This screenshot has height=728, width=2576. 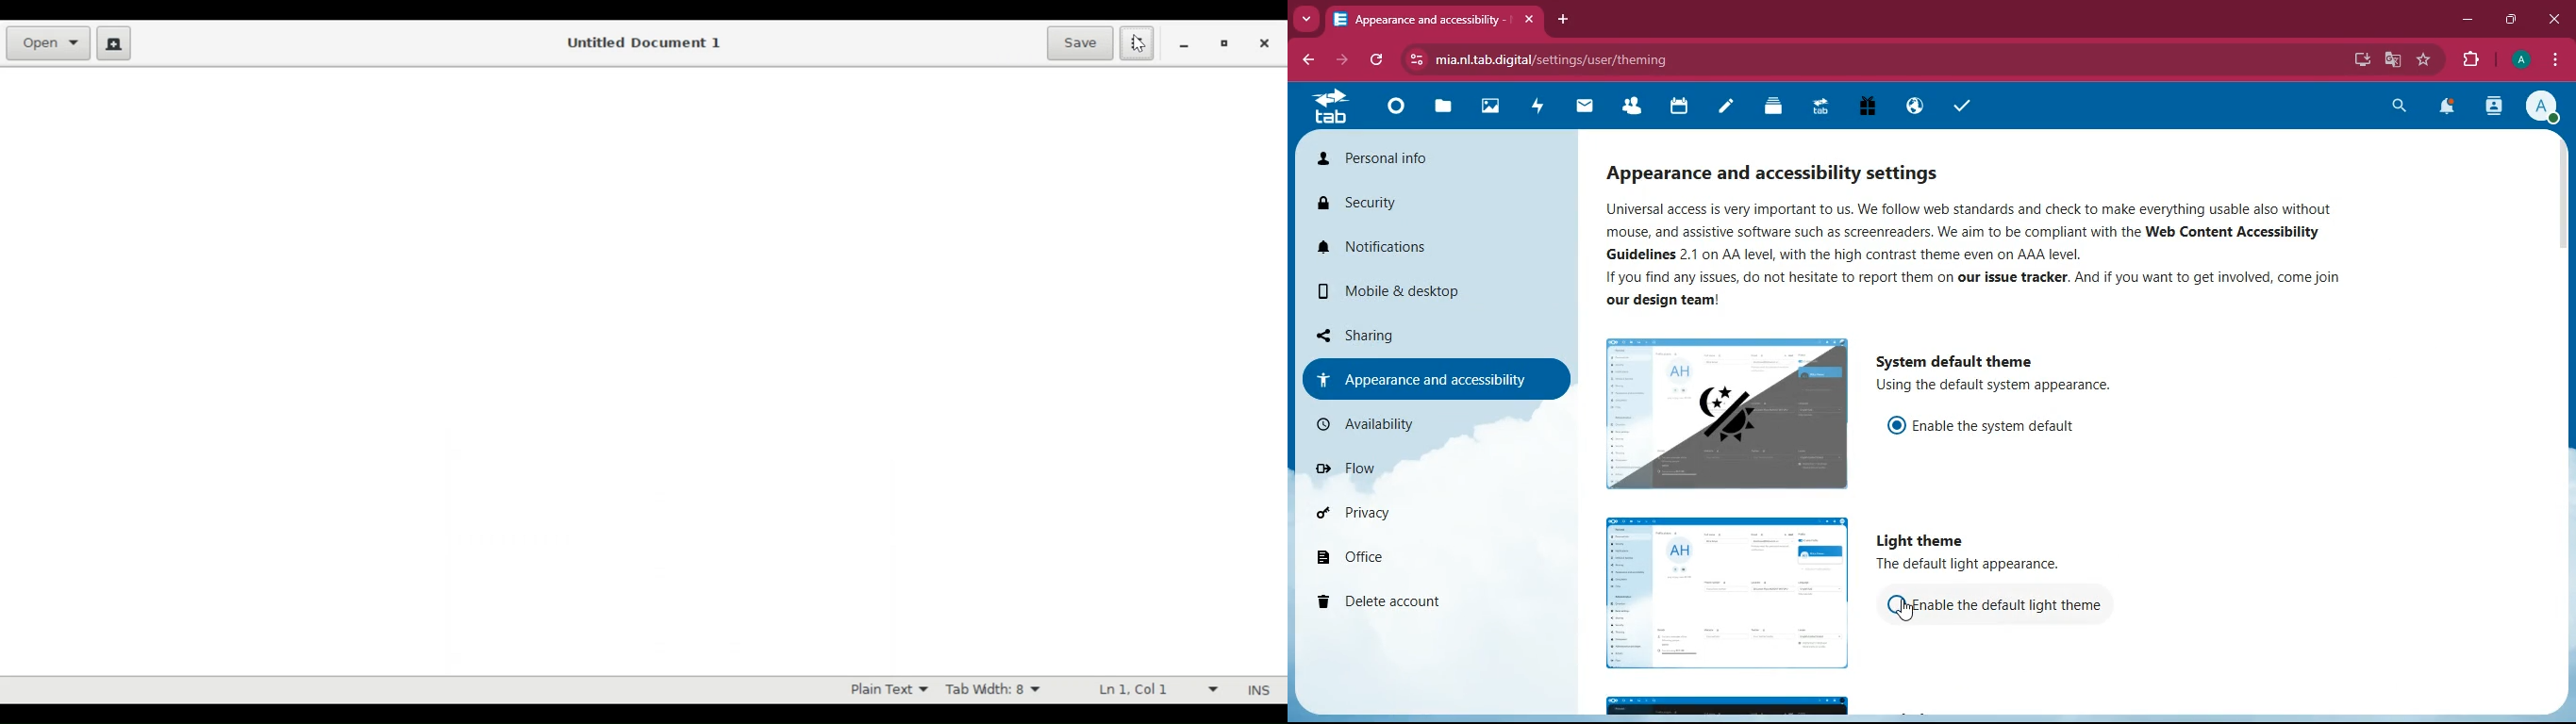 What do you see at coordinates (1956, 106) in the screenshot?
I see `tasks` at bounding box center [1956, 106].